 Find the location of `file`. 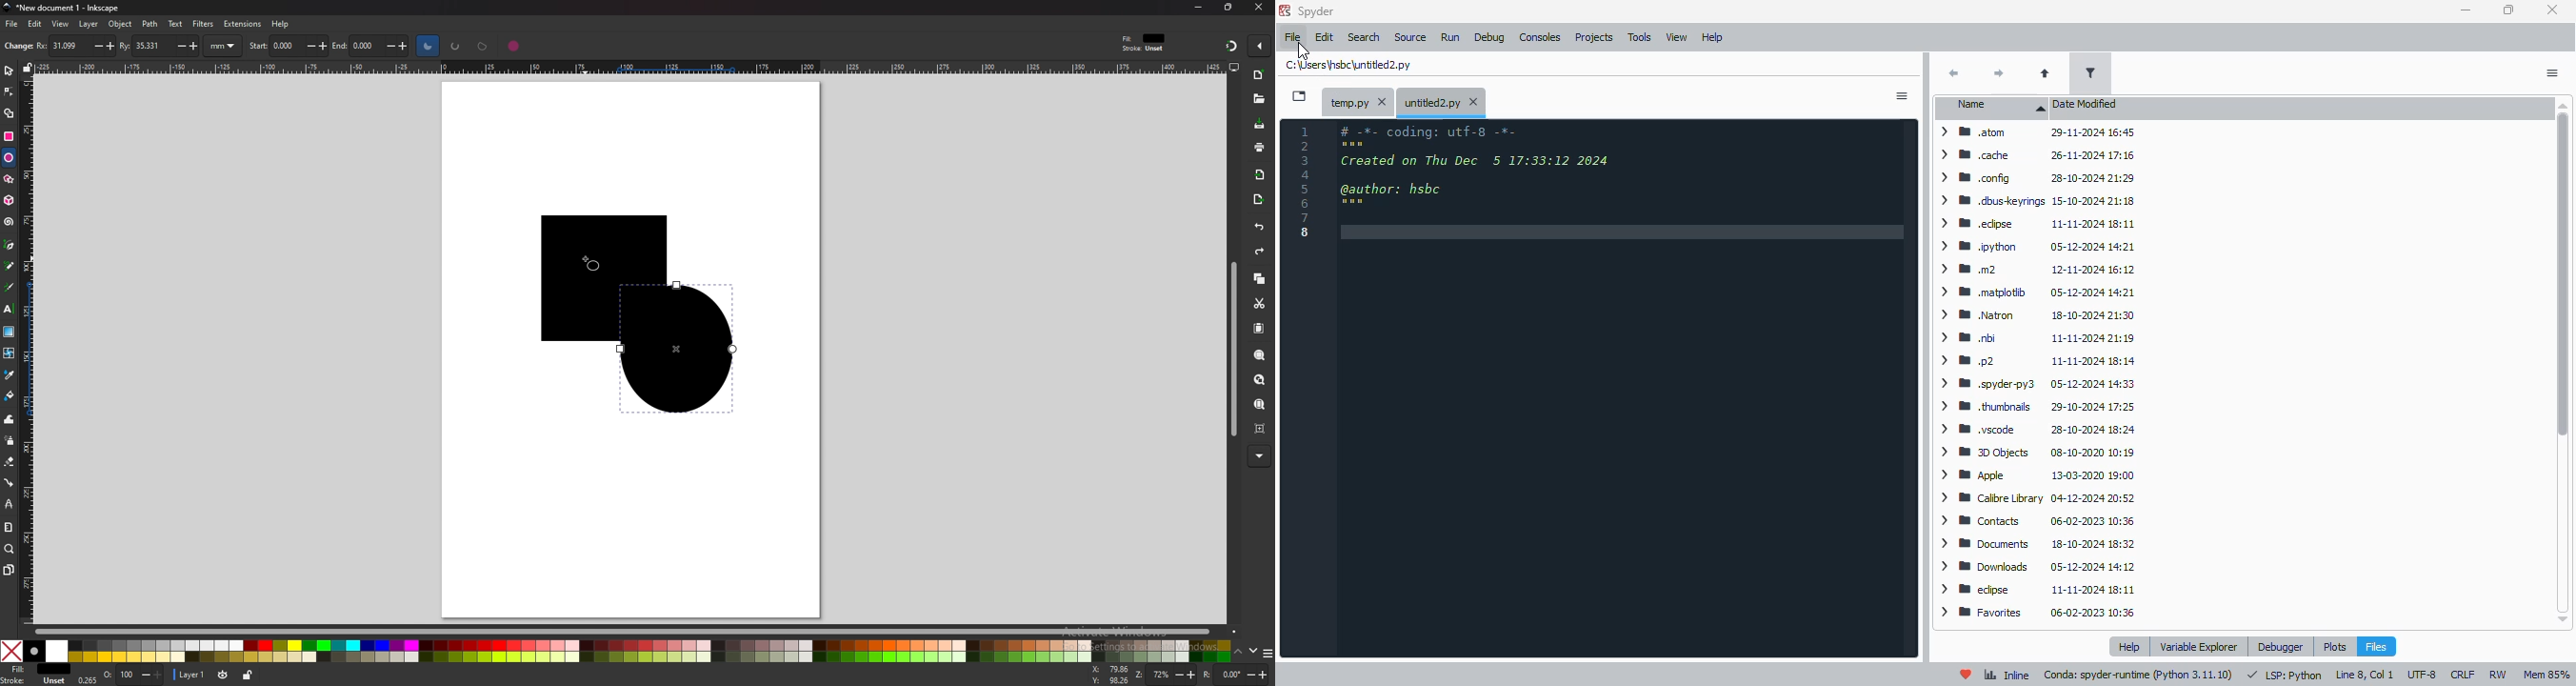

file is located at coordinates (13, 24).